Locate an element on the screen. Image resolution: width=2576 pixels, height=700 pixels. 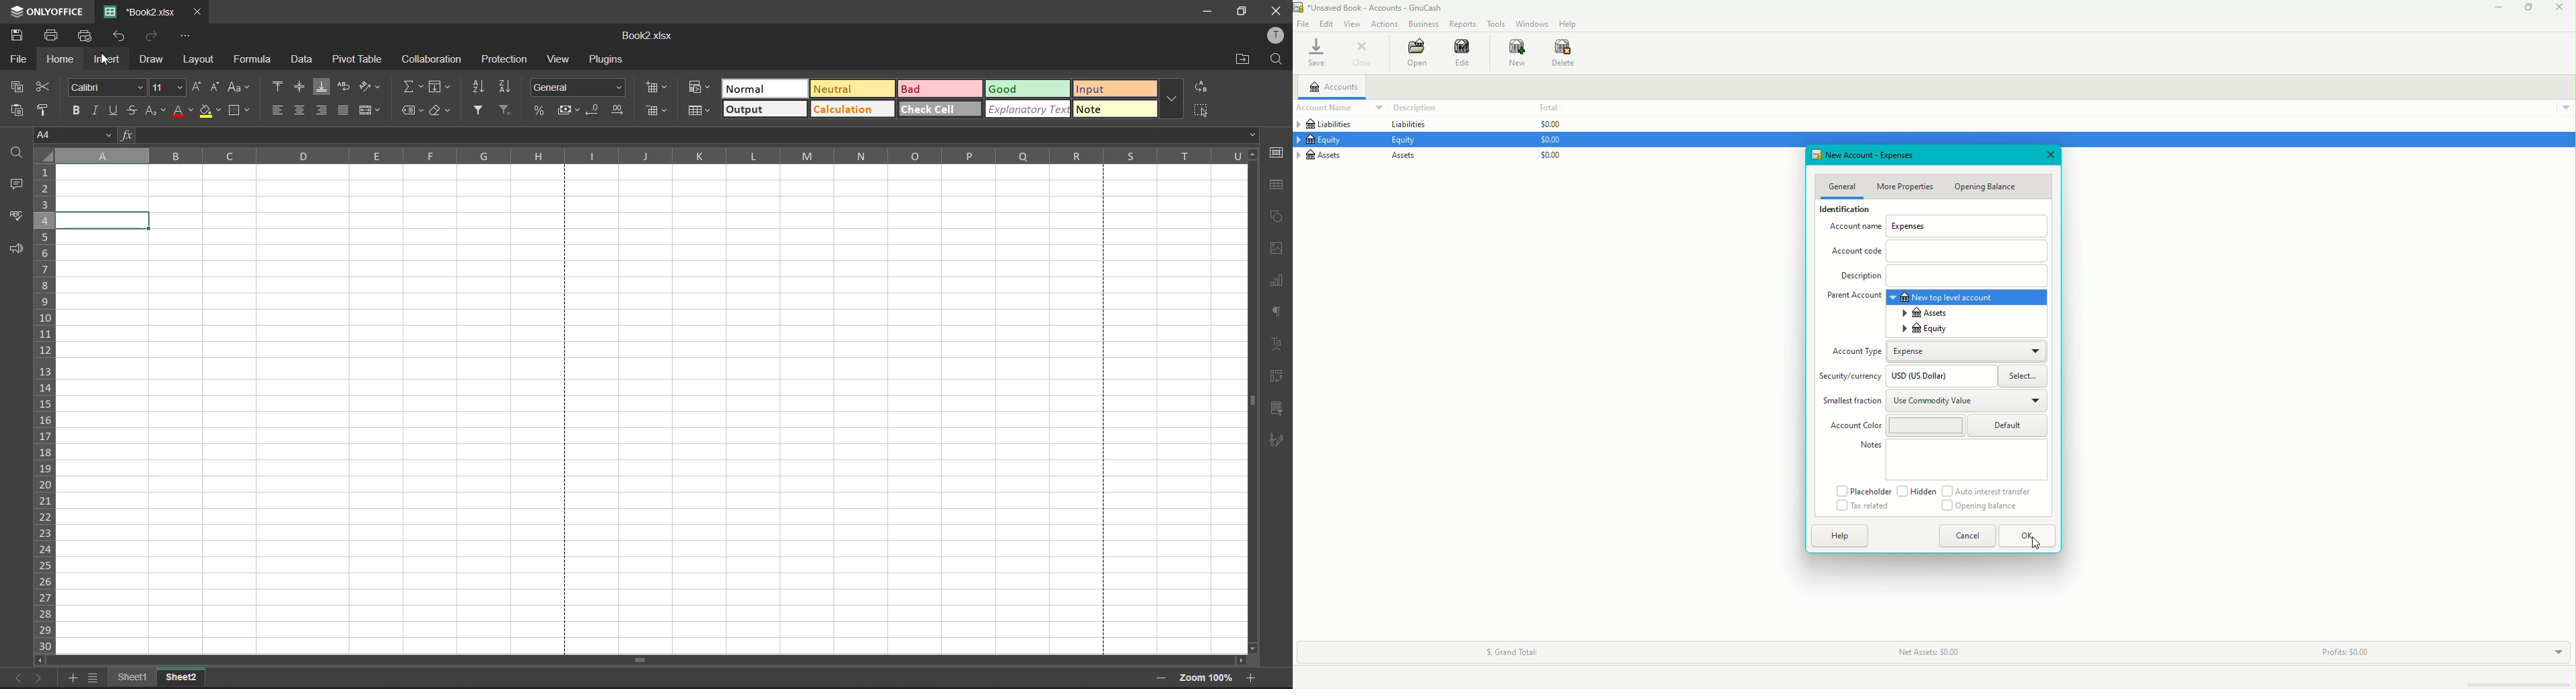
fields is located at coordinates (442, 88).